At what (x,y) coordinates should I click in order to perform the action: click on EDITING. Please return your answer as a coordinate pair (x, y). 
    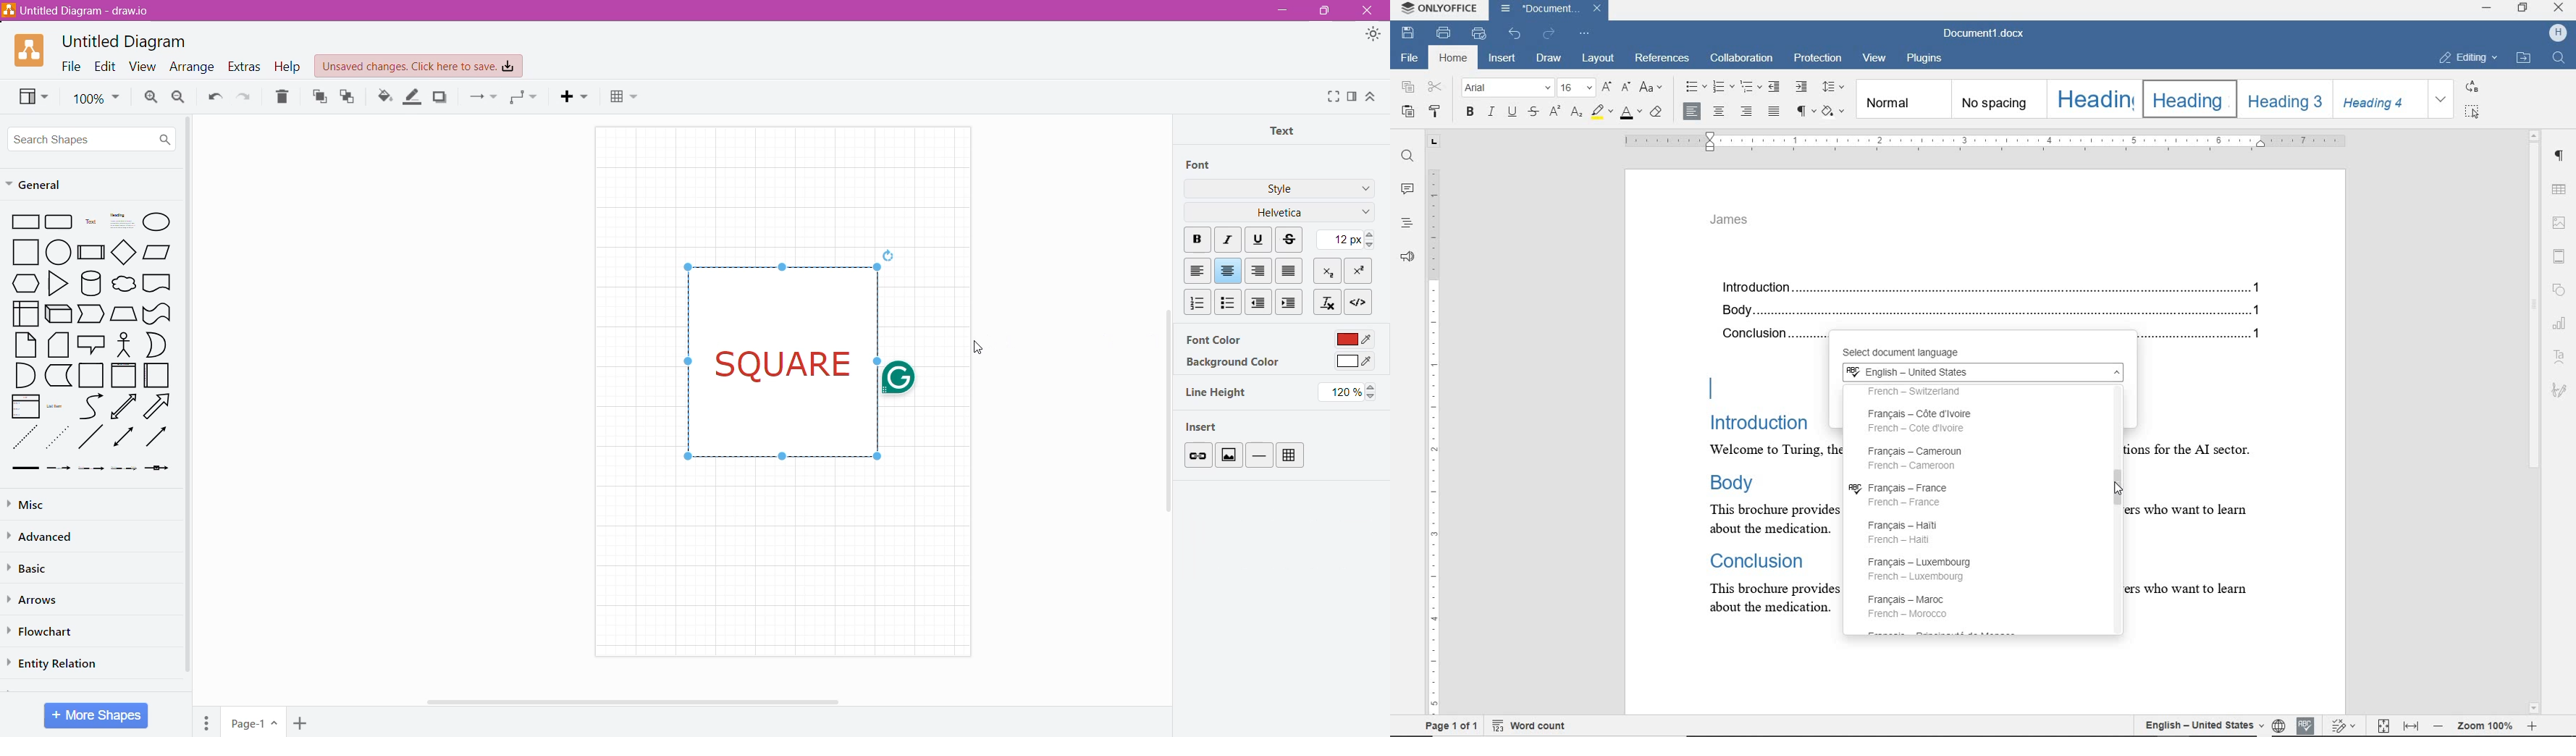
    Looking at the image, I should click on (2469, 59).